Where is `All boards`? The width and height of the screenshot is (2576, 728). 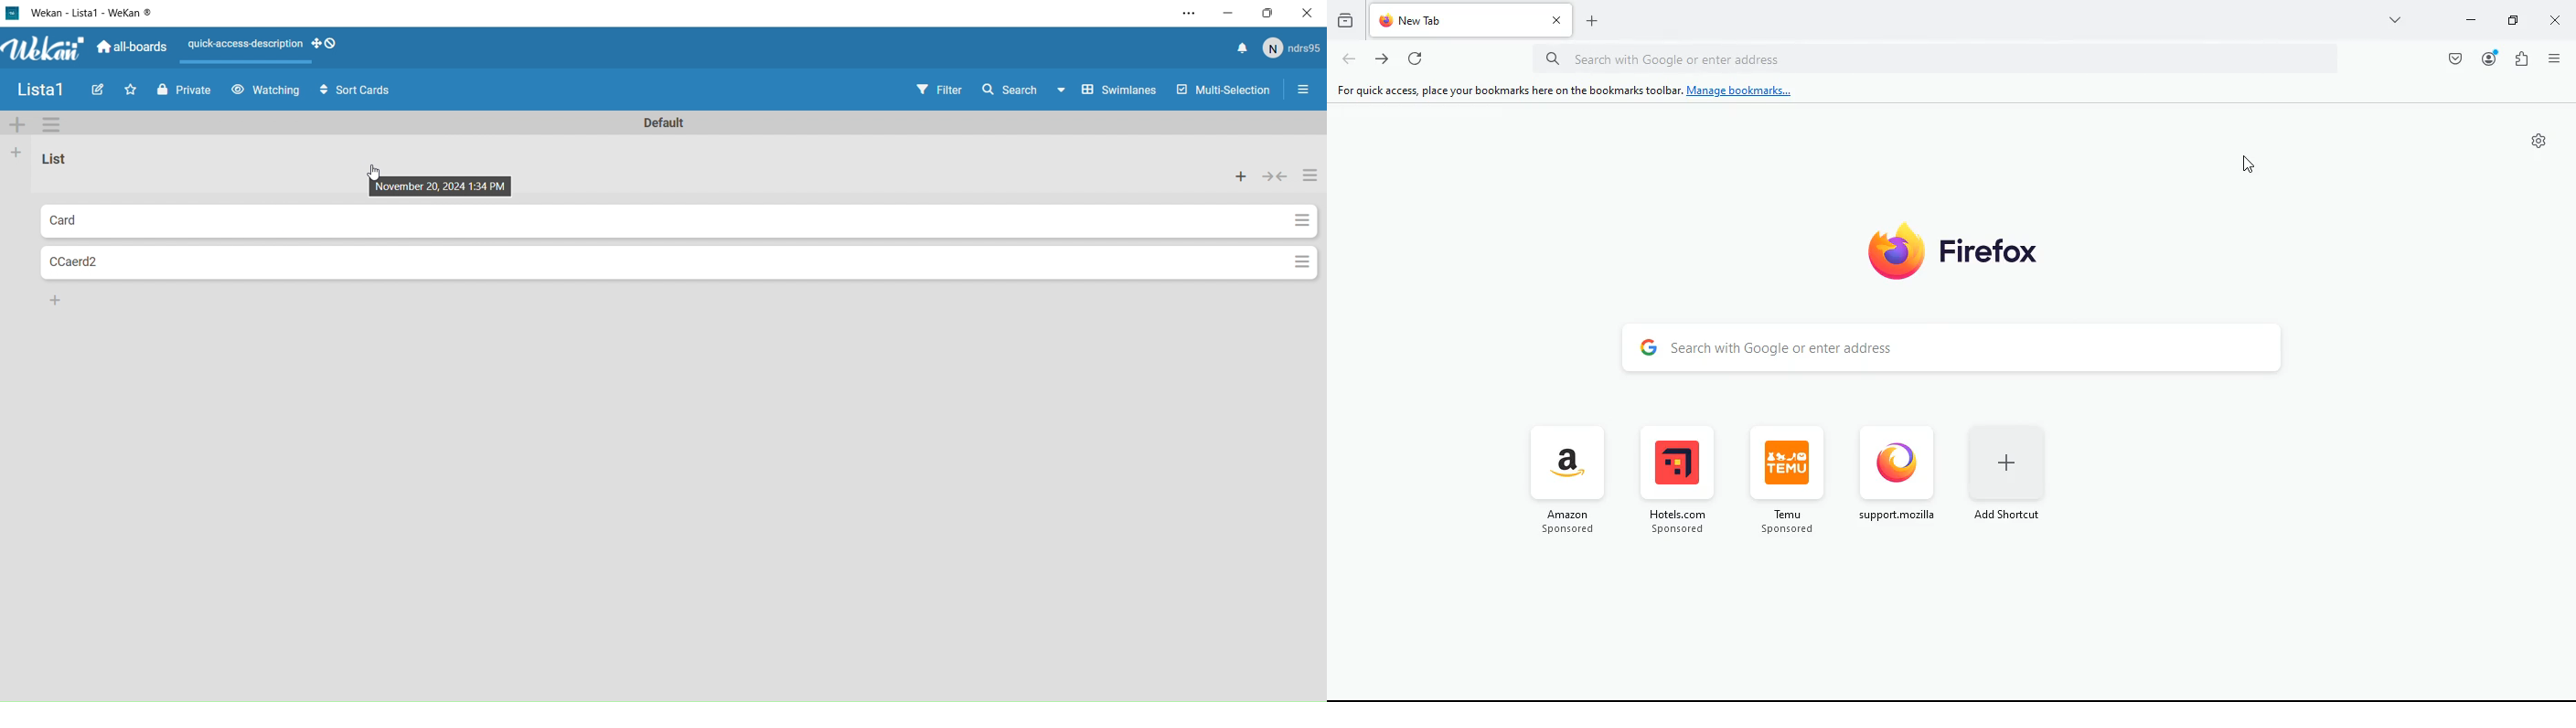
All boards is located at coordinates (133, 49).